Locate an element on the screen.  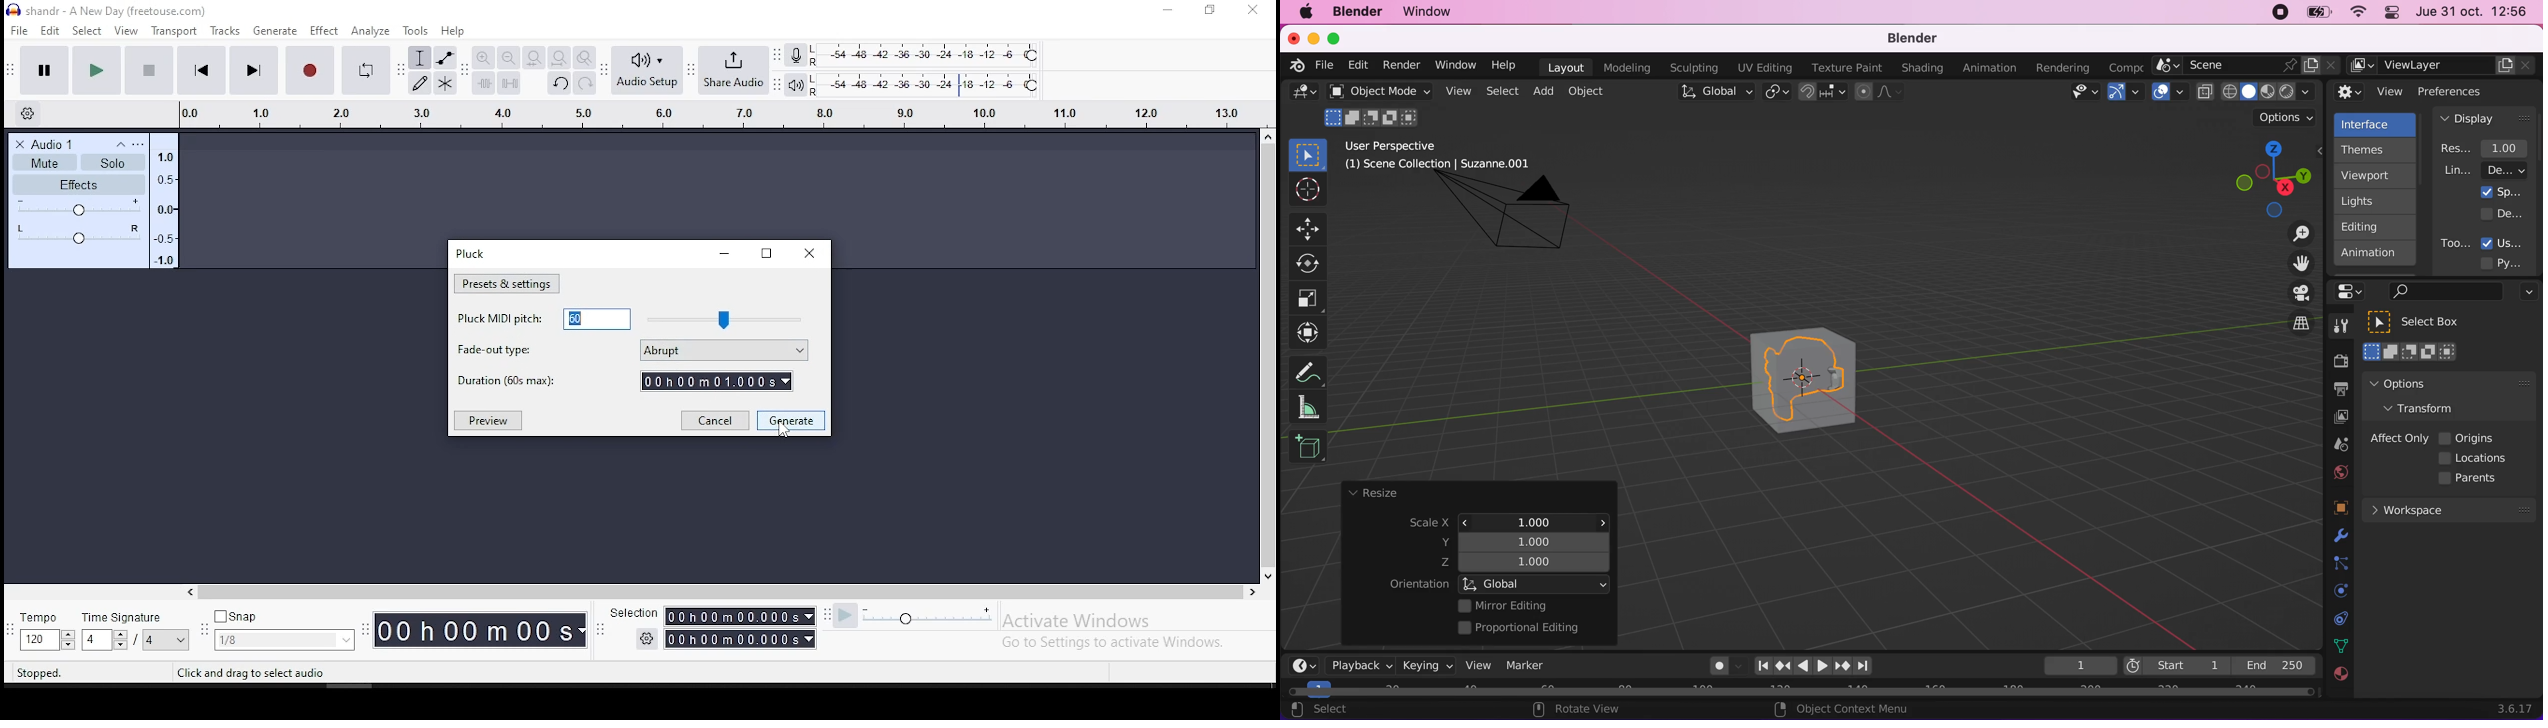
 is located at coordinates (630, 613).